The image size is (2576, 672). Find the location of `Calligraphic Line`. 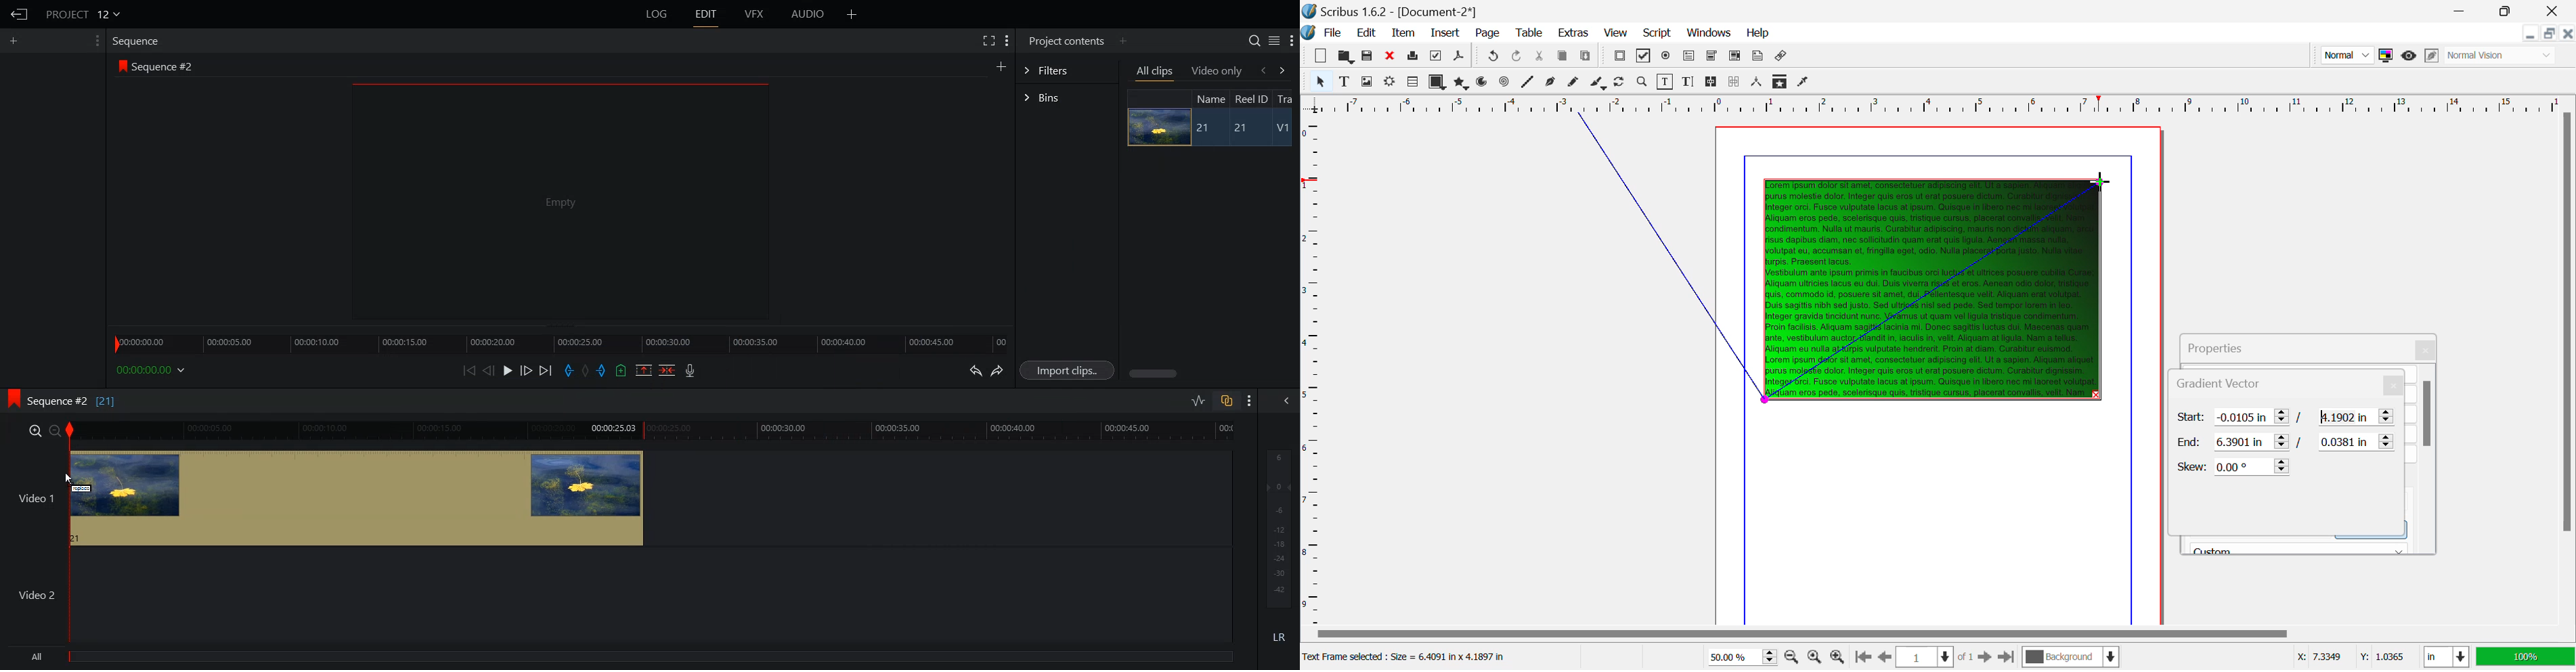

Calligraphic Line is located at coordinates (1599, 84).